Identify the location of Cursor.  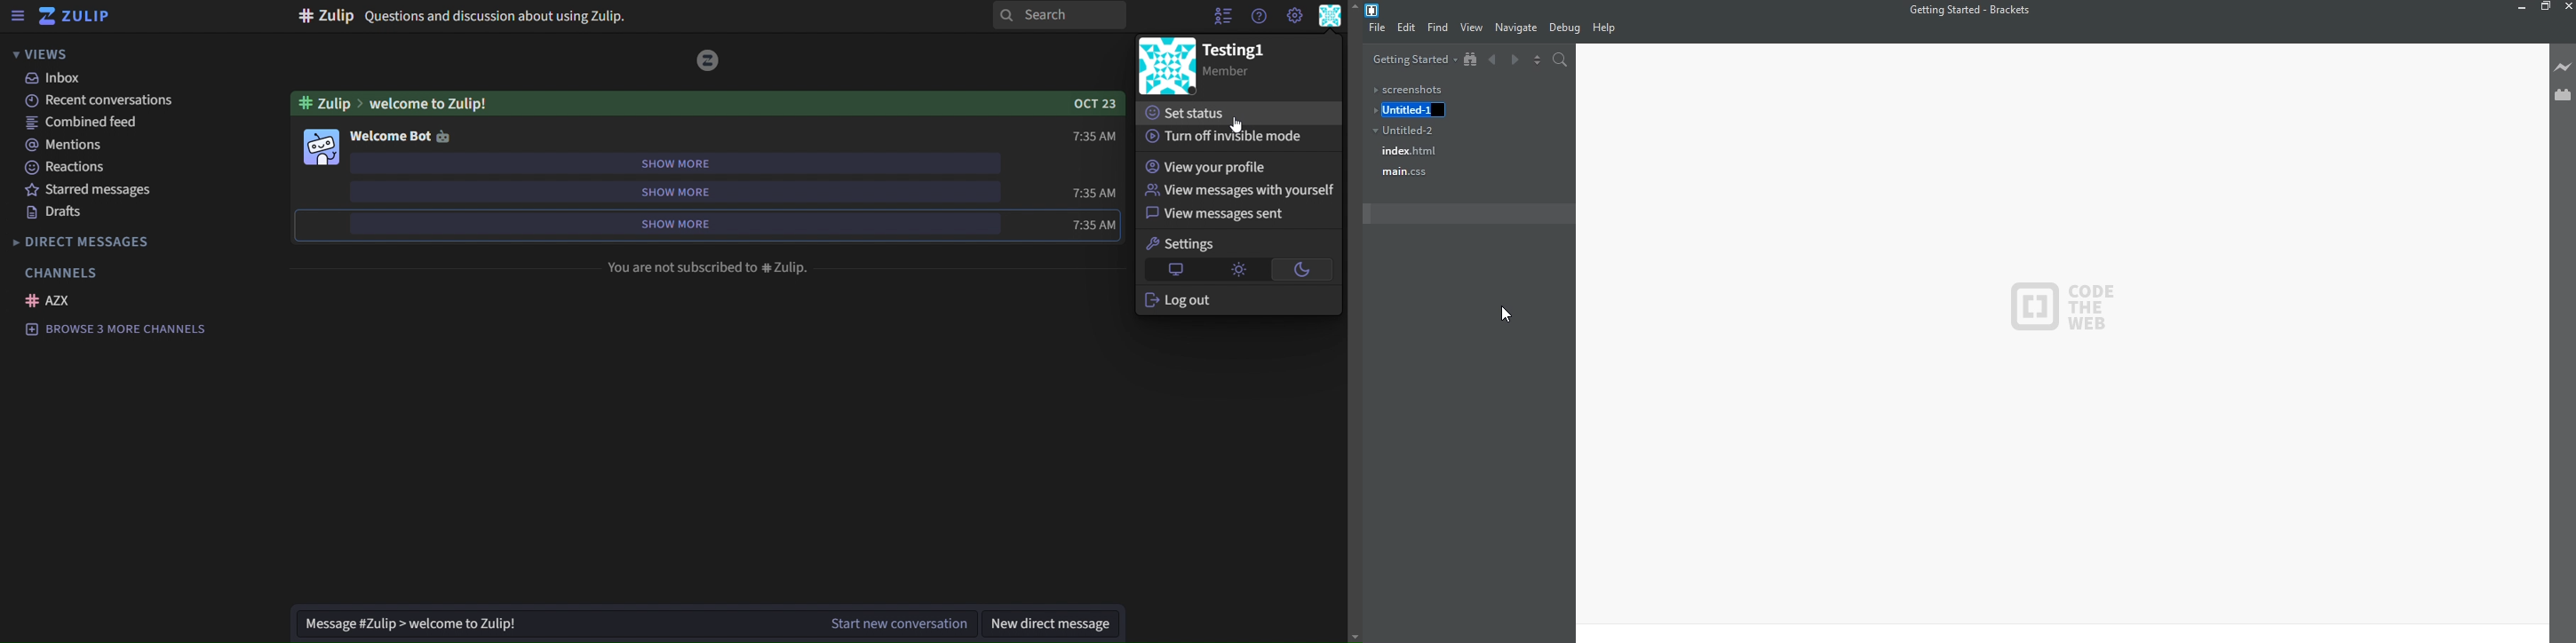
(1241, 123).